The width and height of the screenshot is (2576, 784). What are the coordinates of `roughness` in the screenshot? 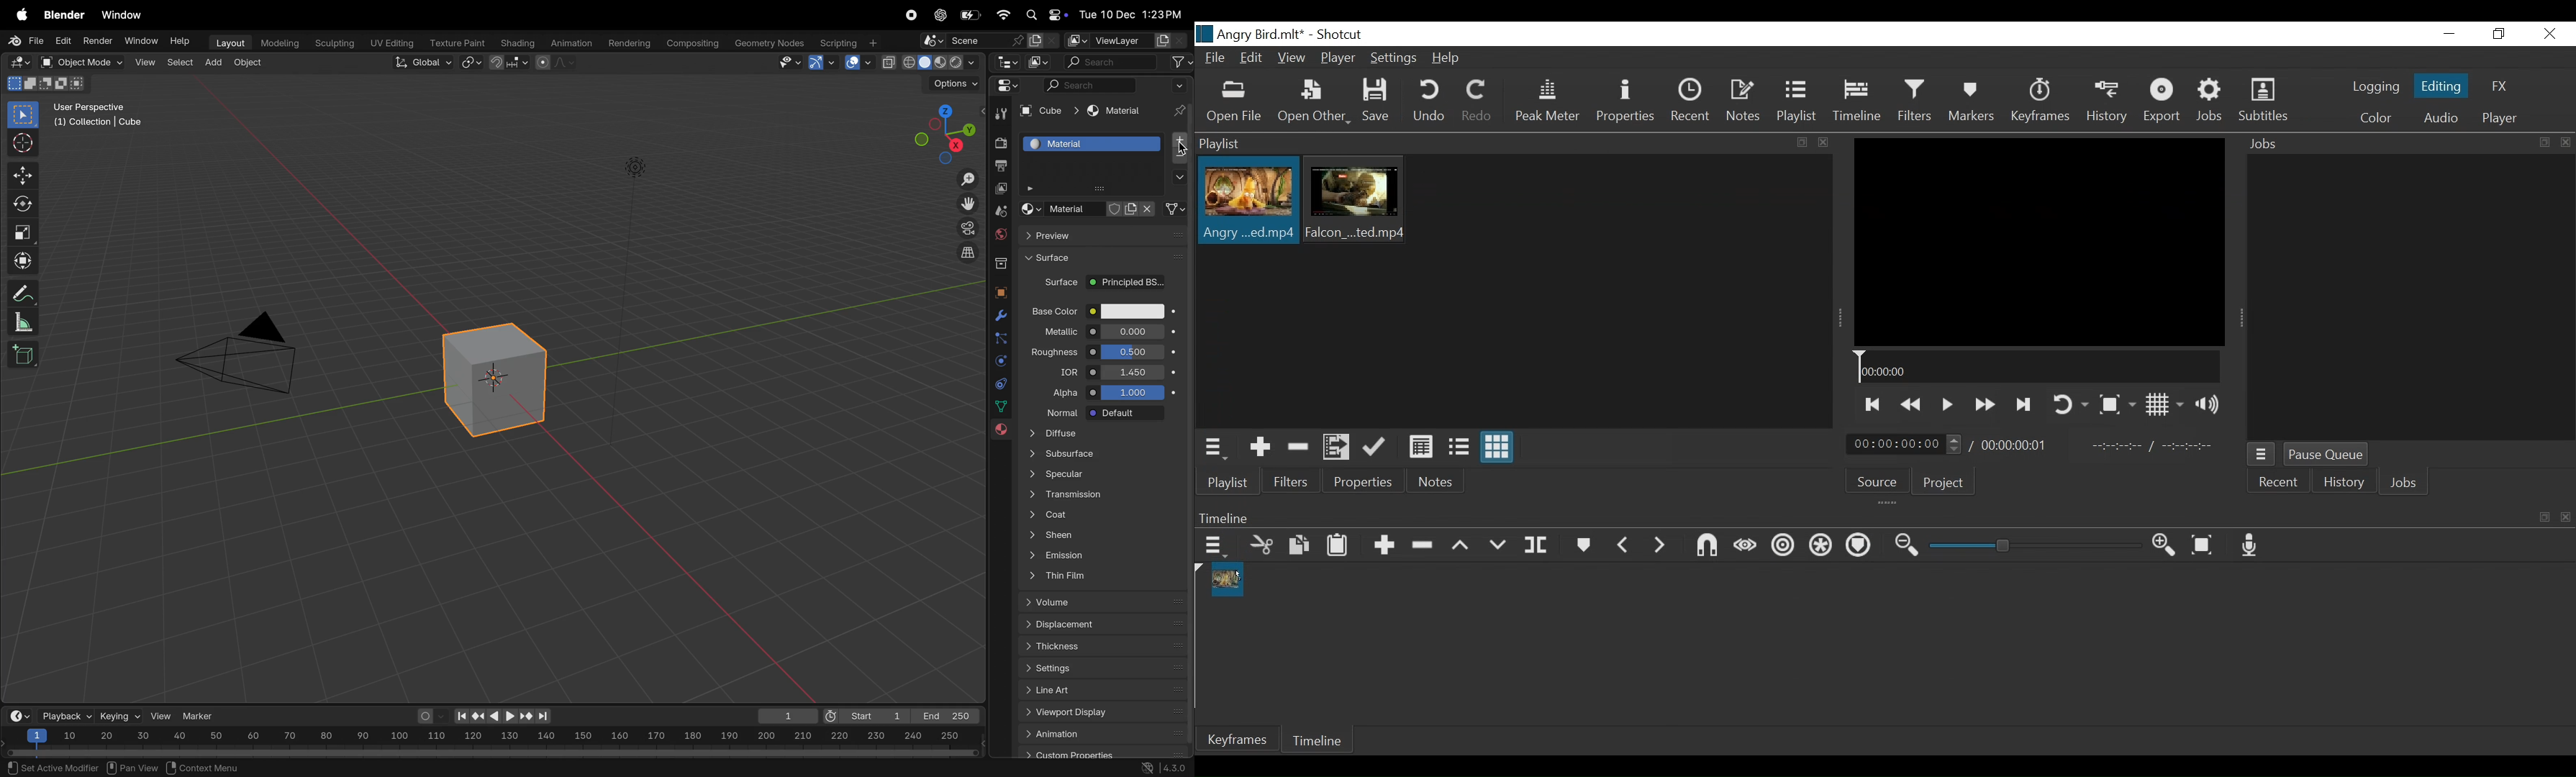 It's located at (1057, 356).